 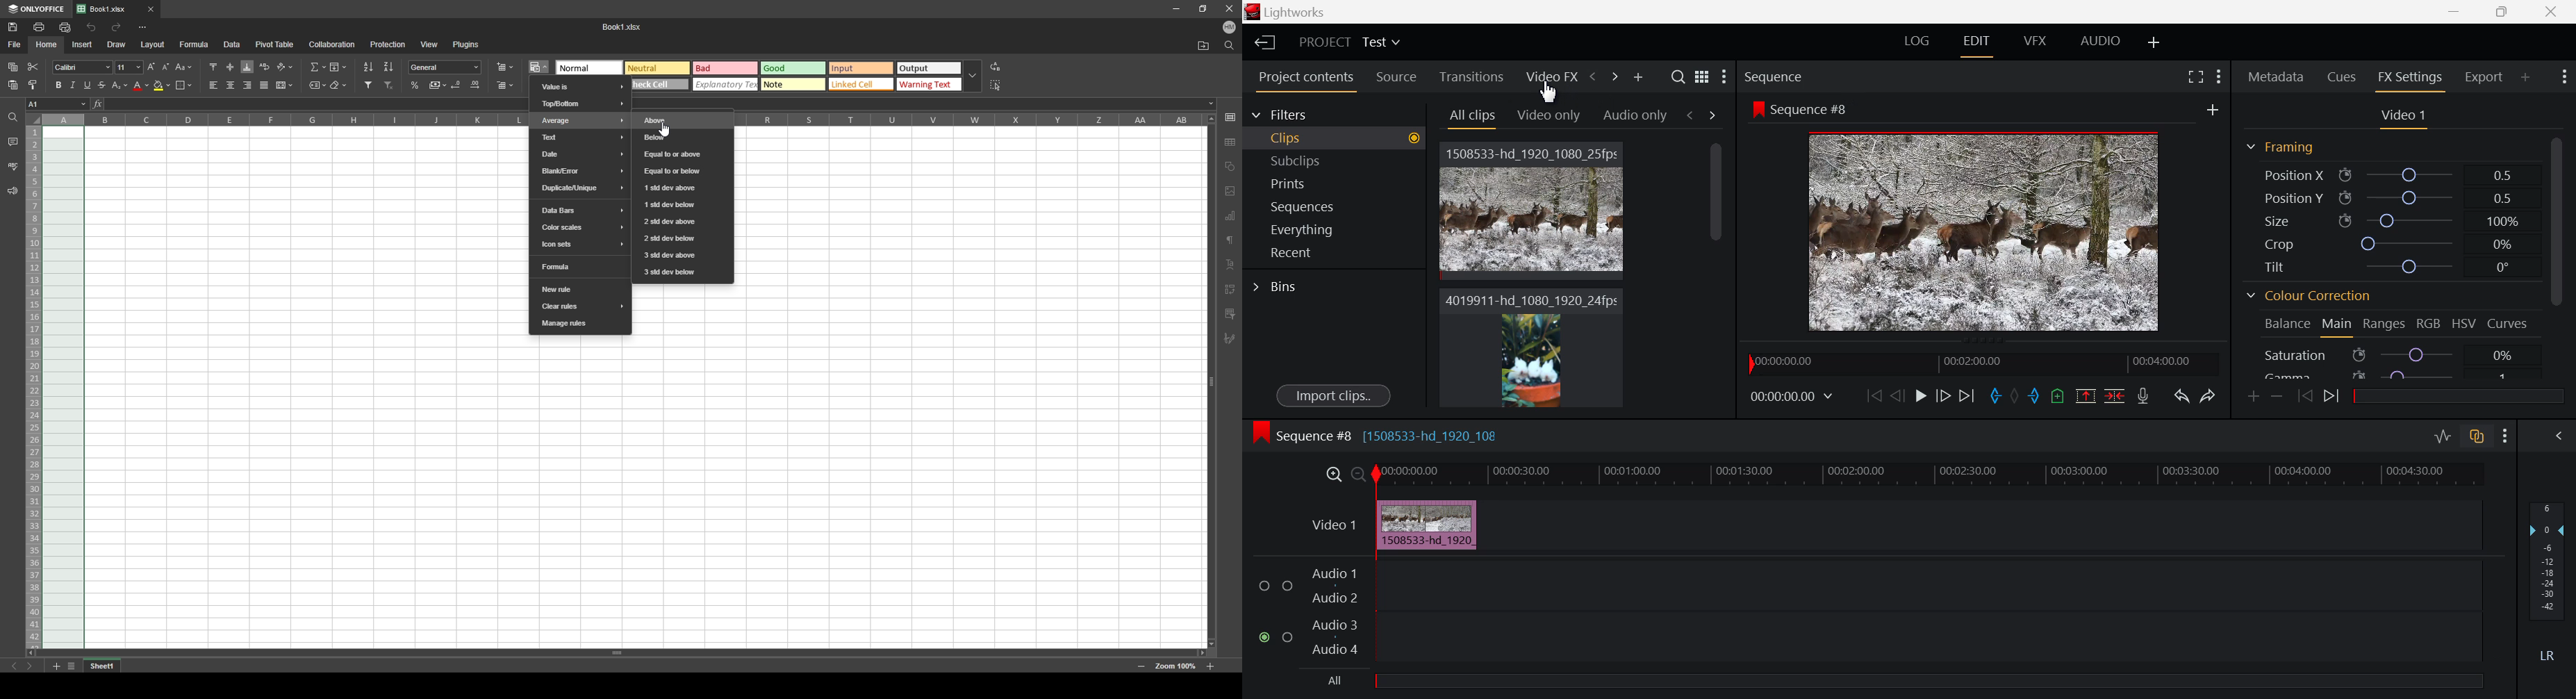 I want to click on conditional formatting, so click(x=540, y=65).